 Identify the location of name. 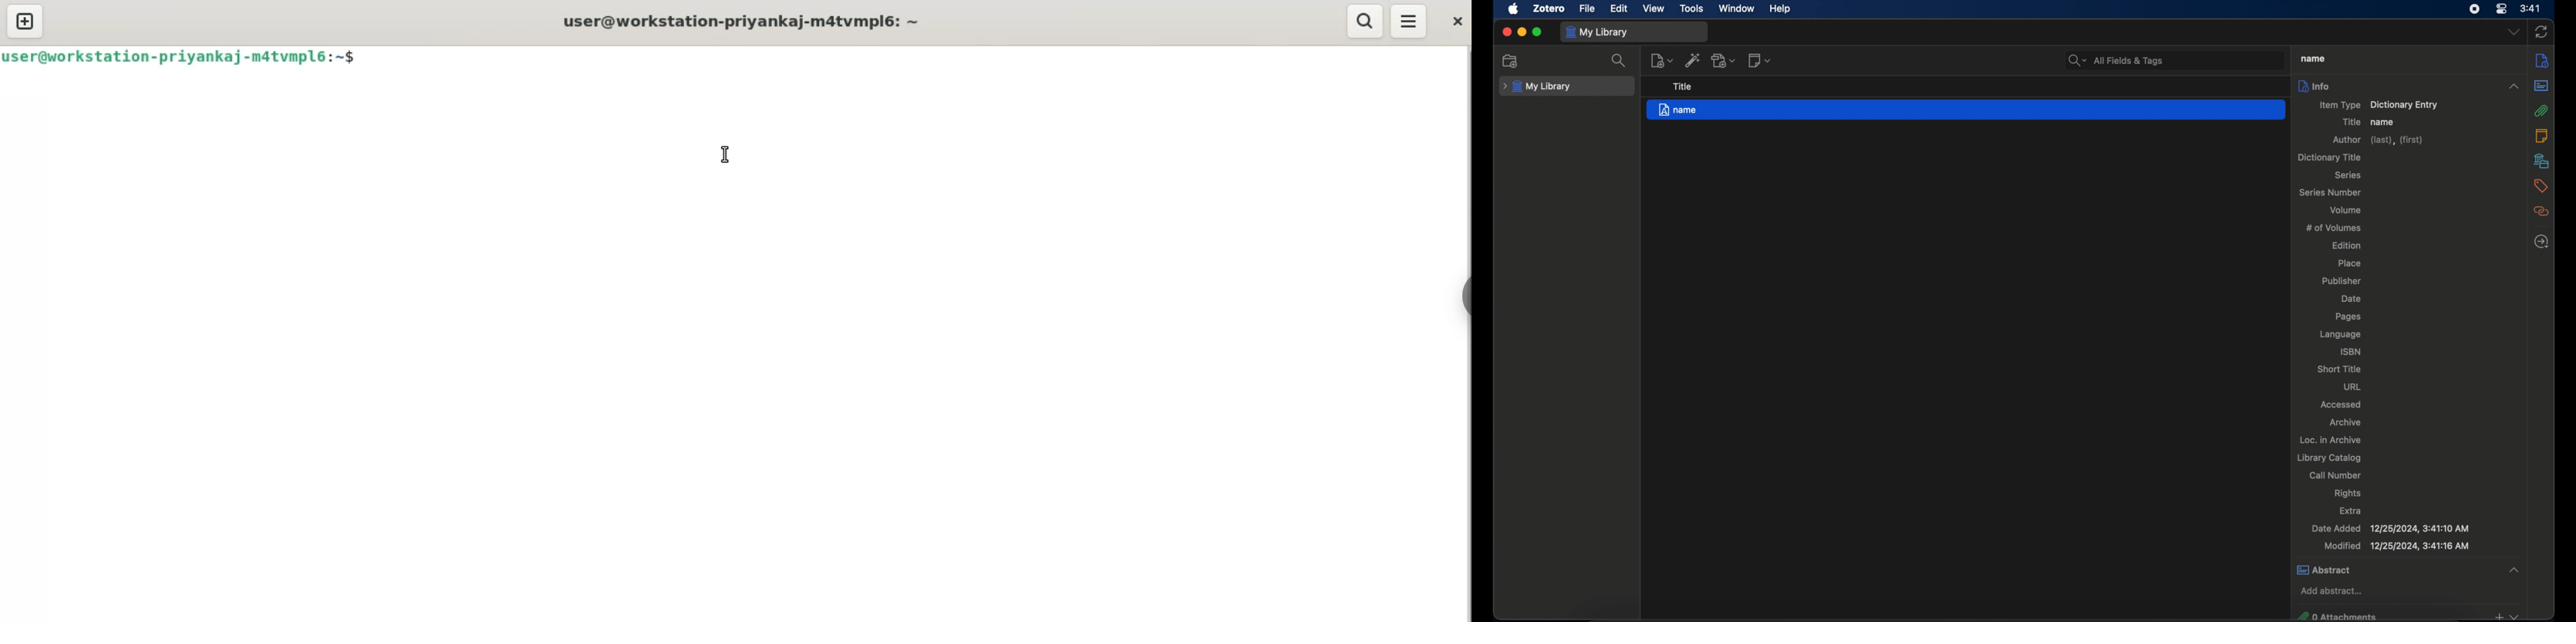
(1966, 109).